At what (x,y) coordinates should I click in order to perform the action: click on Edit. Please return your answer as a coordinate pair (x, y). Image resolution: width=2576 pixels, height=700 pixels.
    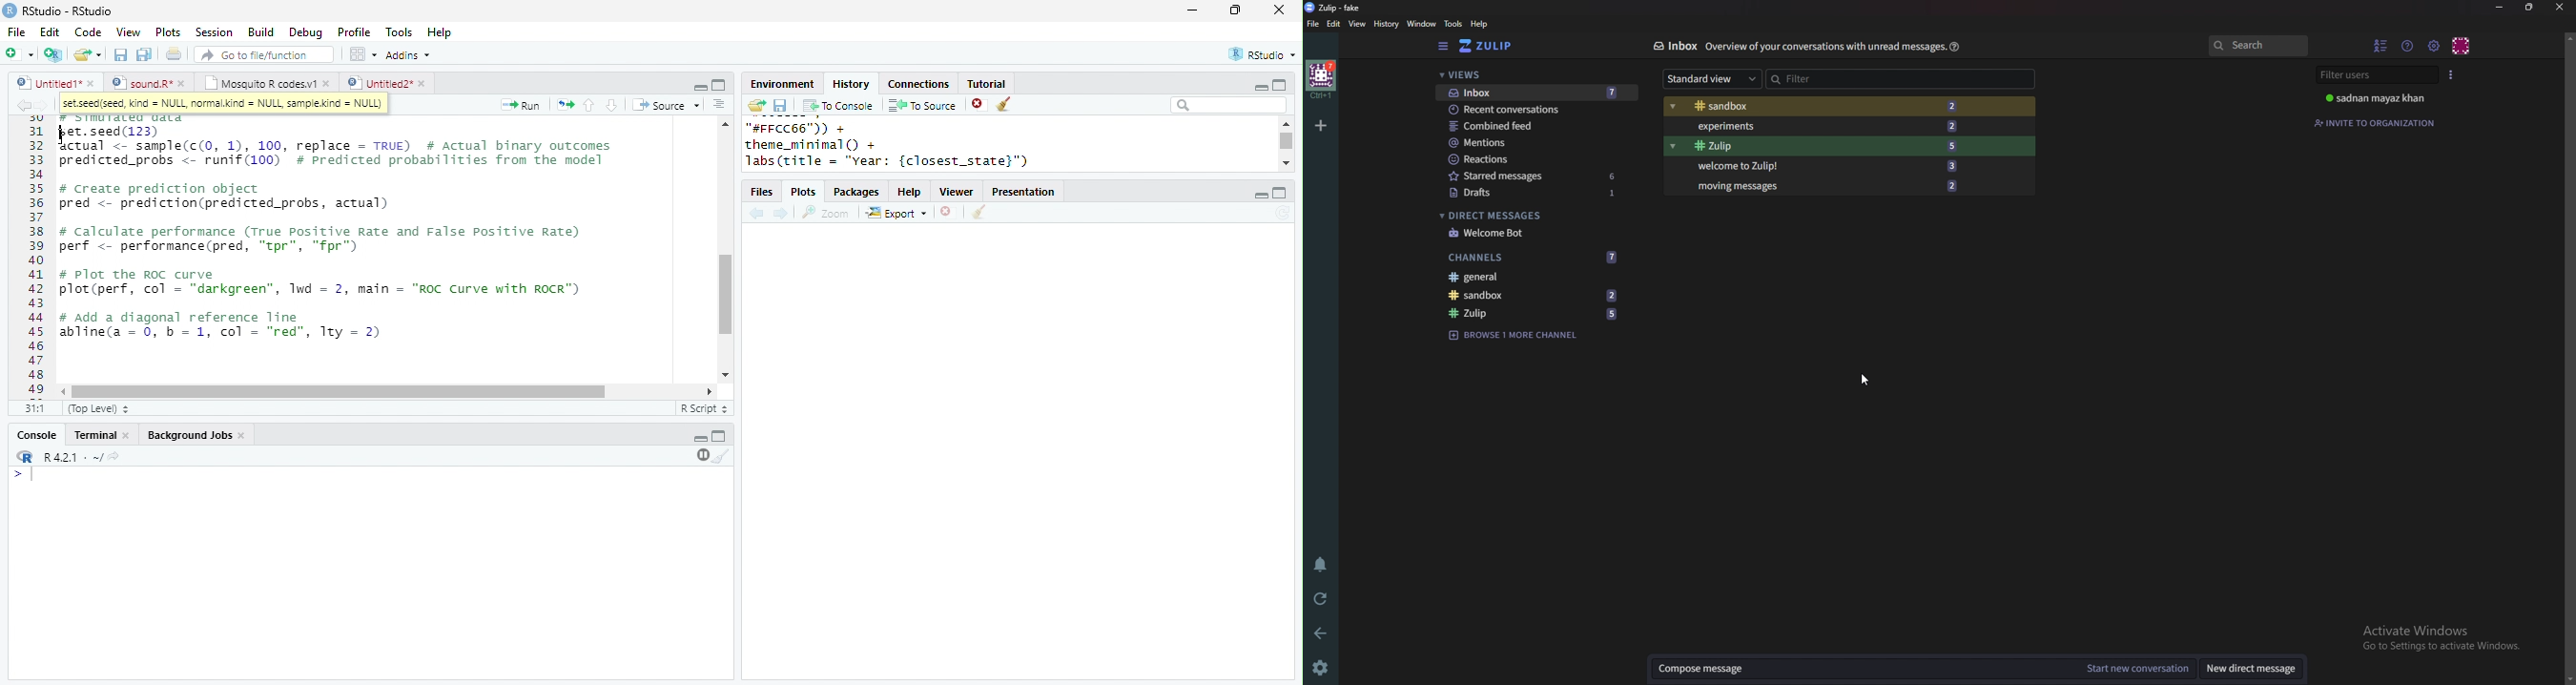
    Looking at the image, I should click on (50, 32).